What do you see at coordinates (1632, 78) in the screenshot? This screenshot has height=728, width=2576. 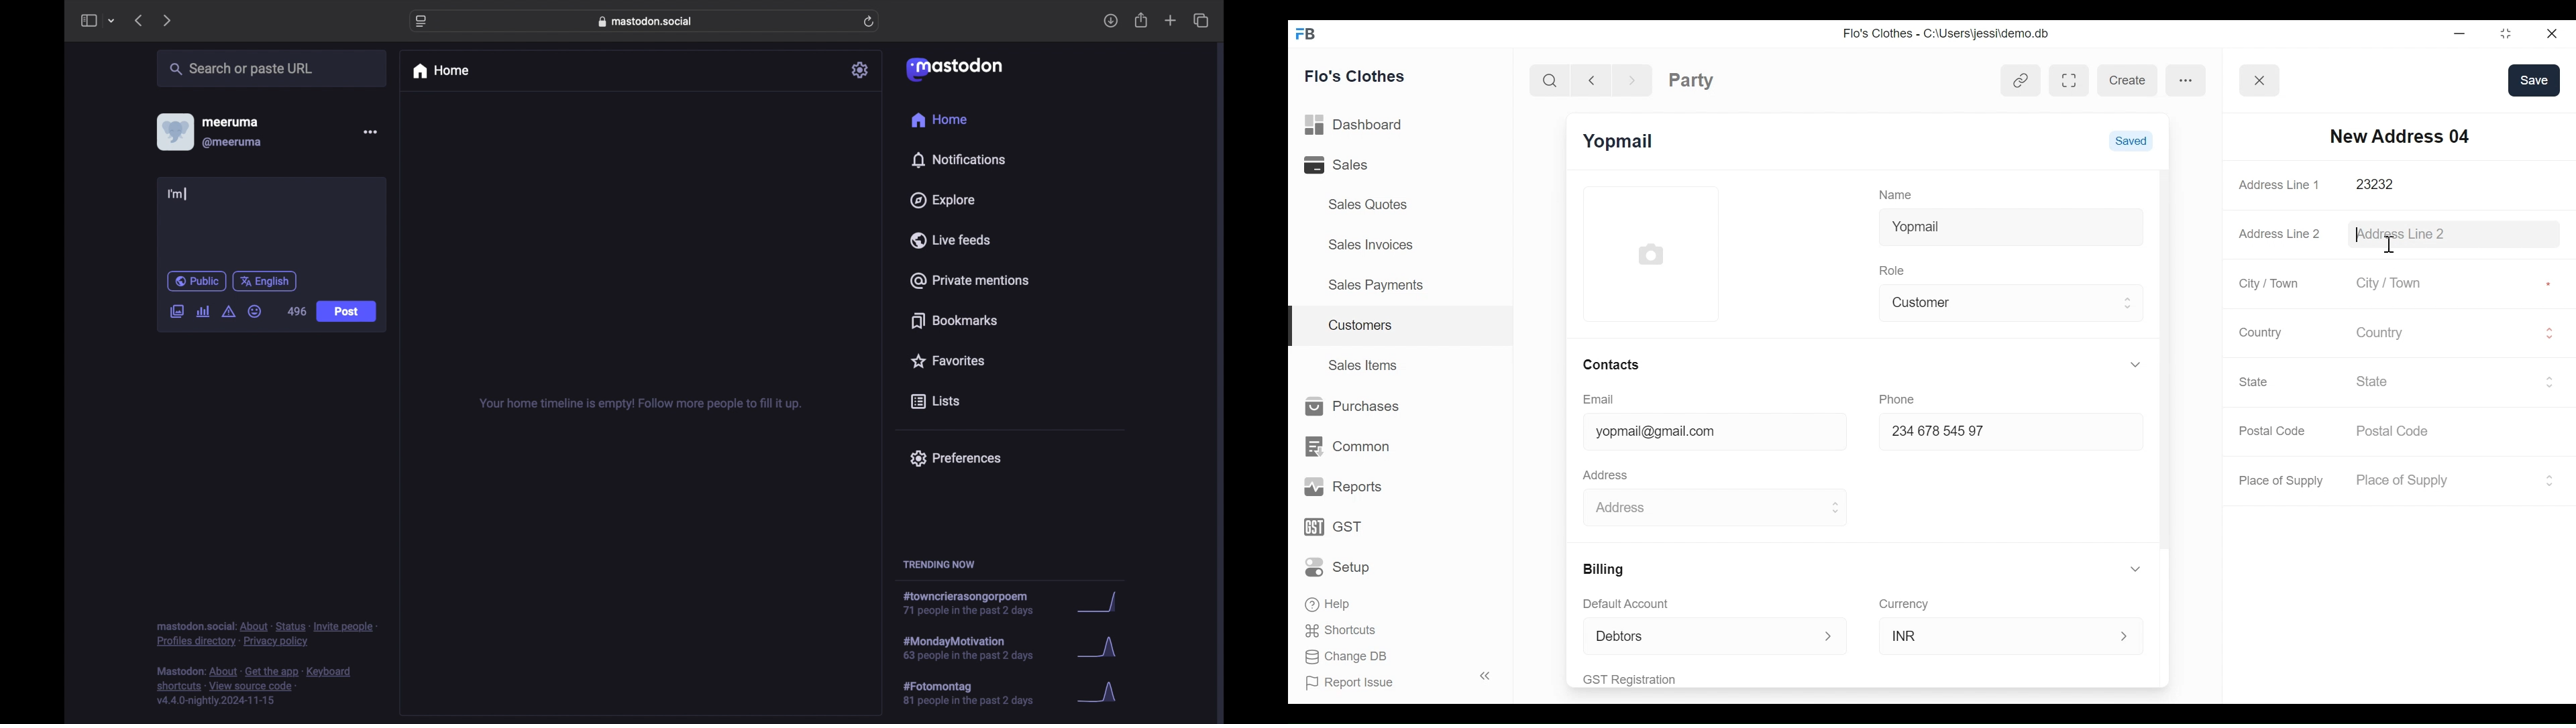 I see `Navigate Forward` at bounding box center [1632, 78].